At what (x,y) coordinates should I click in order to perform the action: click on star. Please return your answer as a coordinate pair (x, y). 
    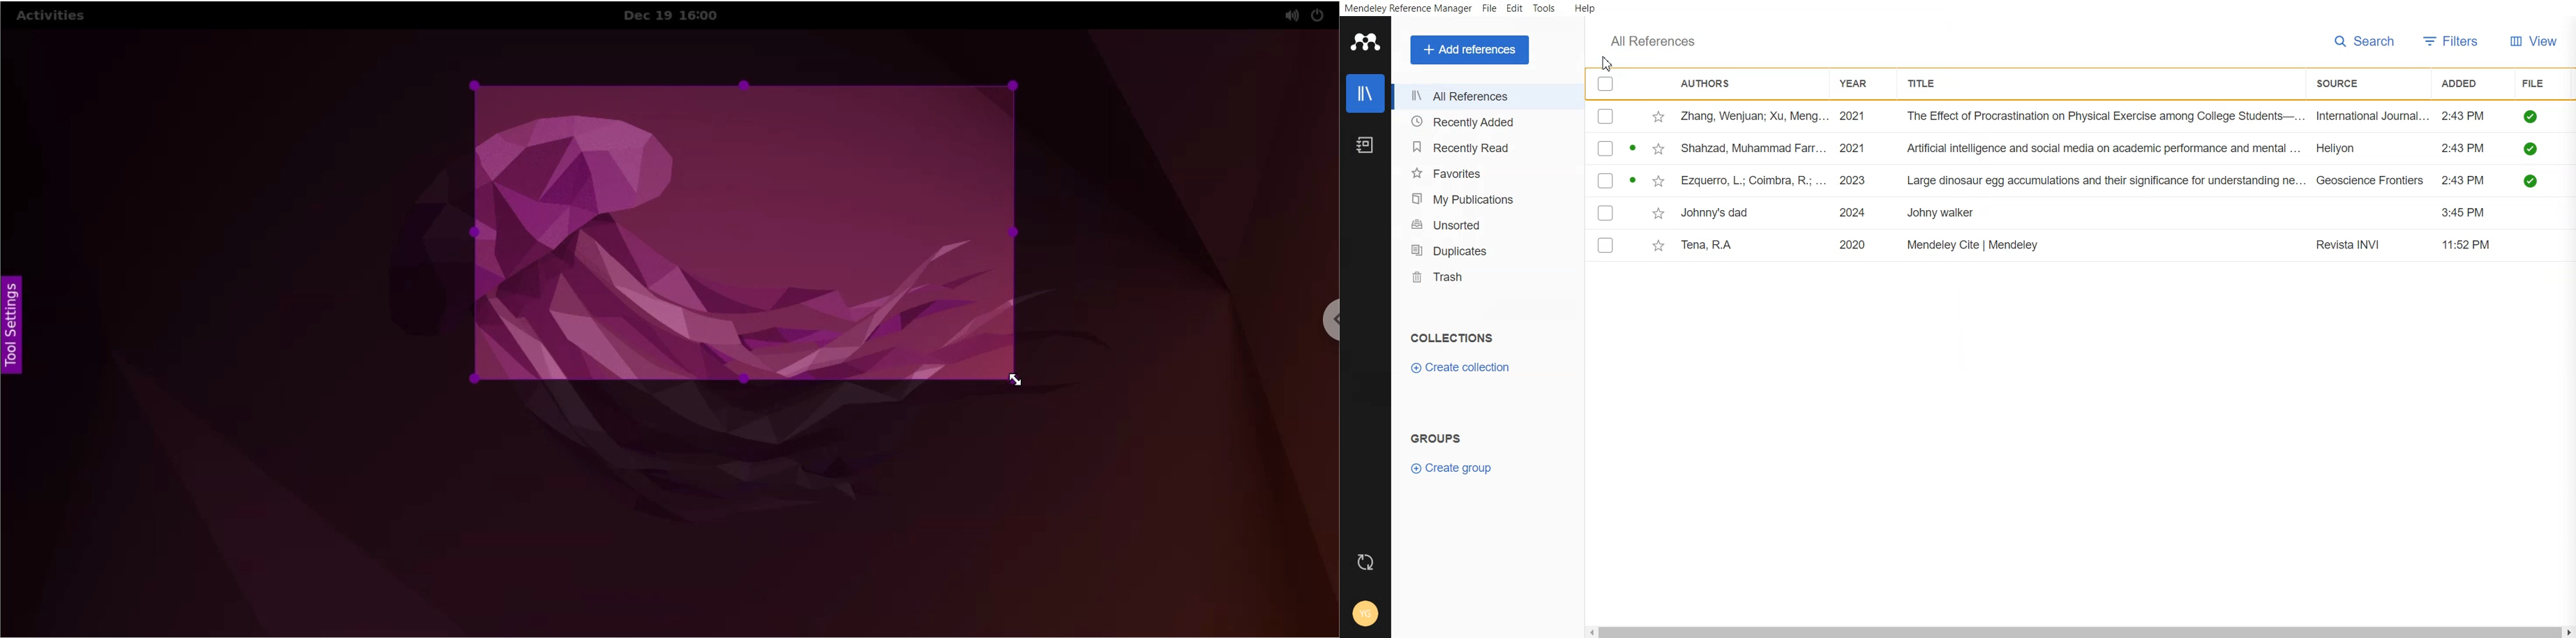
    Looking at the image, I should click on (1657, 182).